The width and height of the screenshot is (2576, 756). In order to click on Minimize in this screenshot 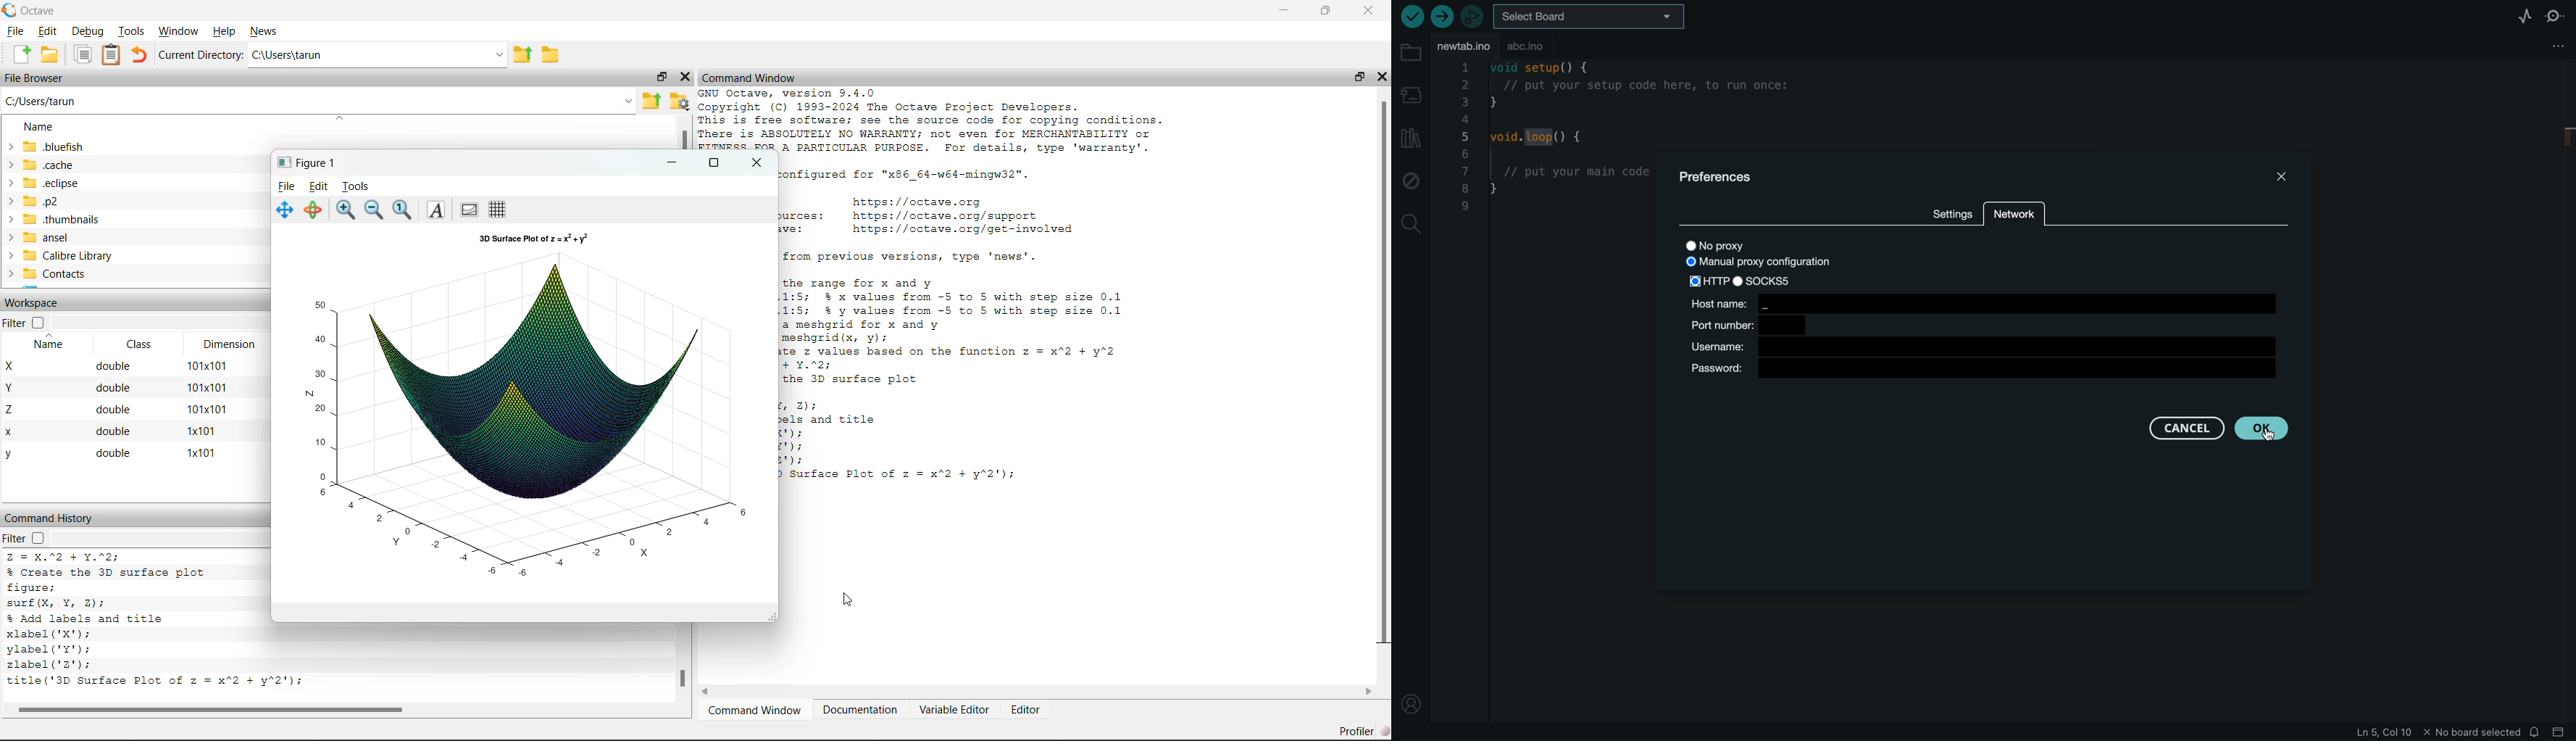, I will do `click(670, 162)`.